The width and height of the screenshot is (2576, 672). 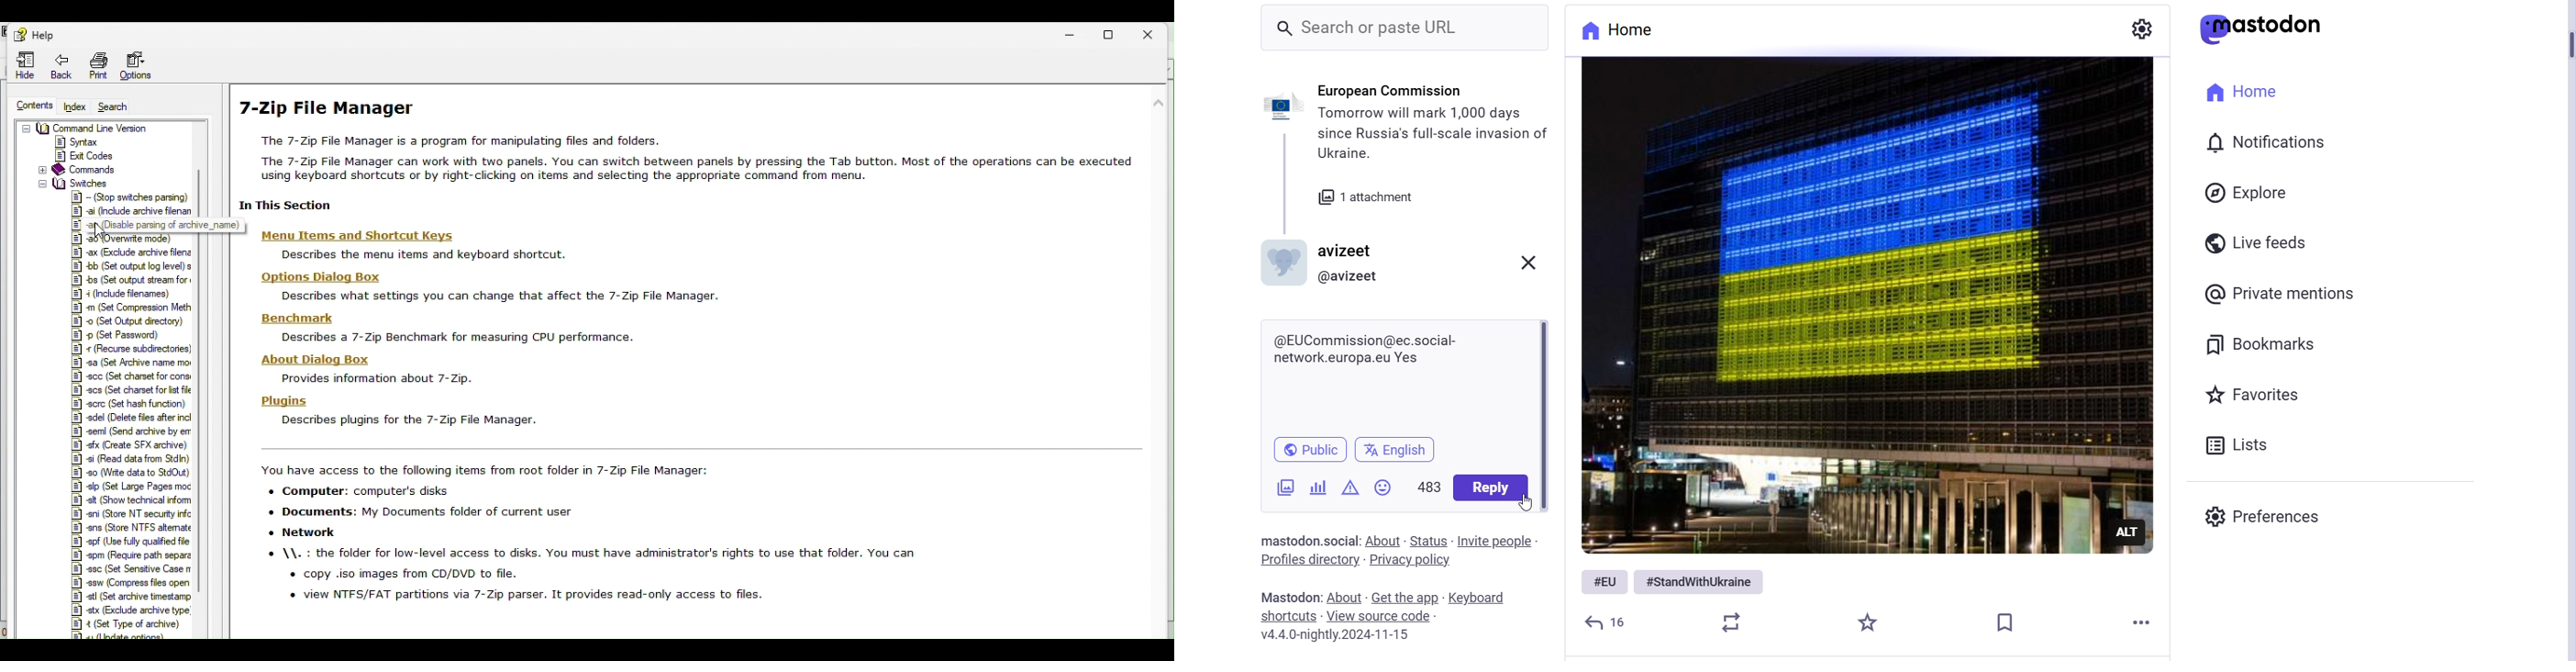 I want to click on Bookmarks, so click(x=2264, y=344).